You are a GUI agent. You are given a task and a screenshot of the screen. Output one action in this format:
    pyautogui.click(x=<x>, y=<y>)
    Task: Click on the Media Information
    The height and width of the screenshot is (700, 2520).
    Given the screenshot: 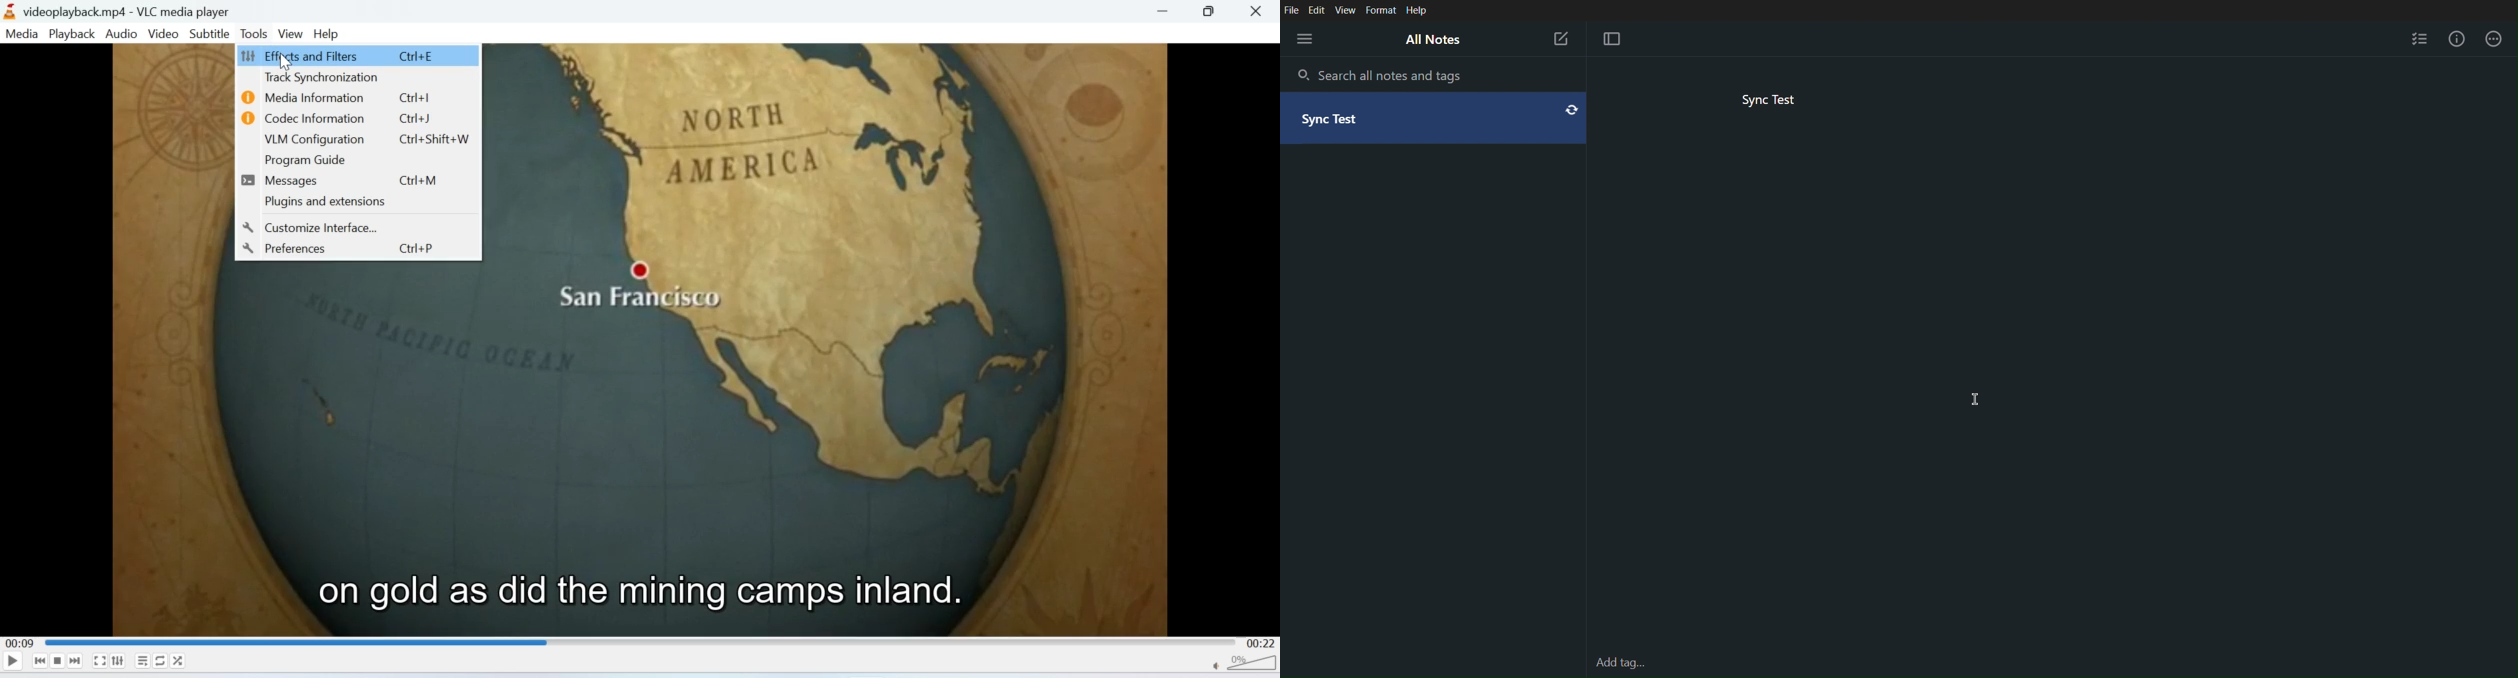 What is the action you would take?
    pyautogui.click(x=314, y=99)
    